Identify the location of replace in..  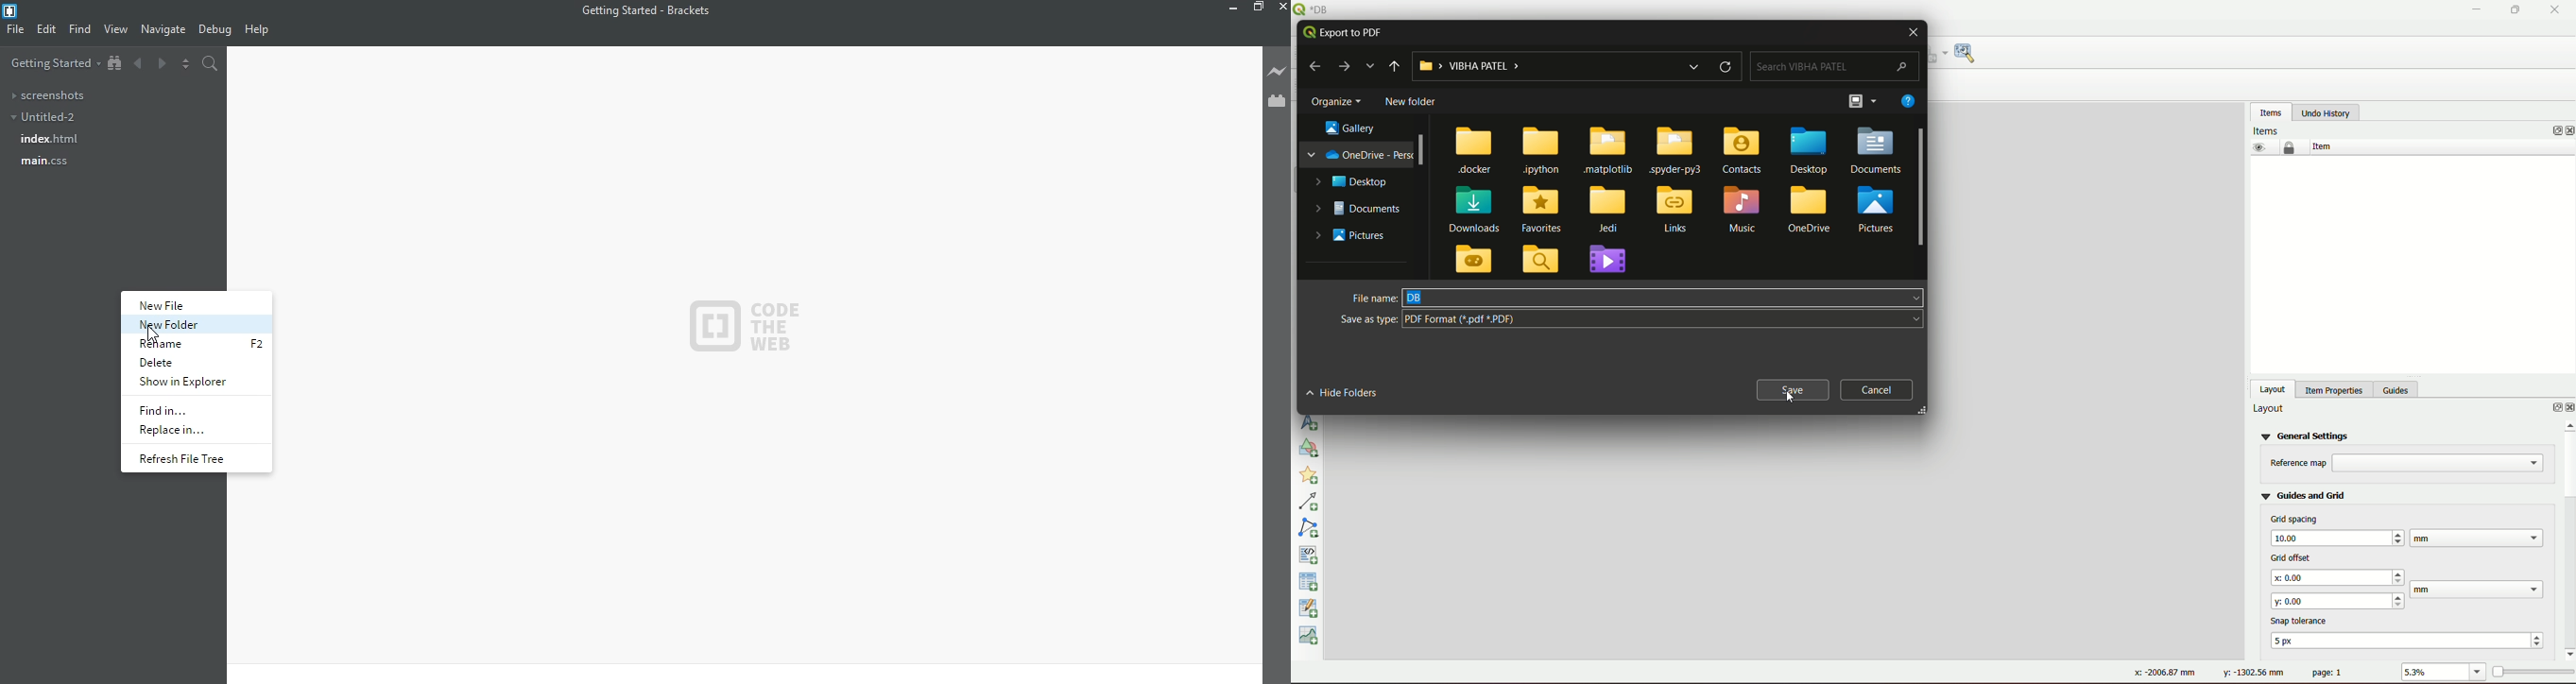
(178, 429).